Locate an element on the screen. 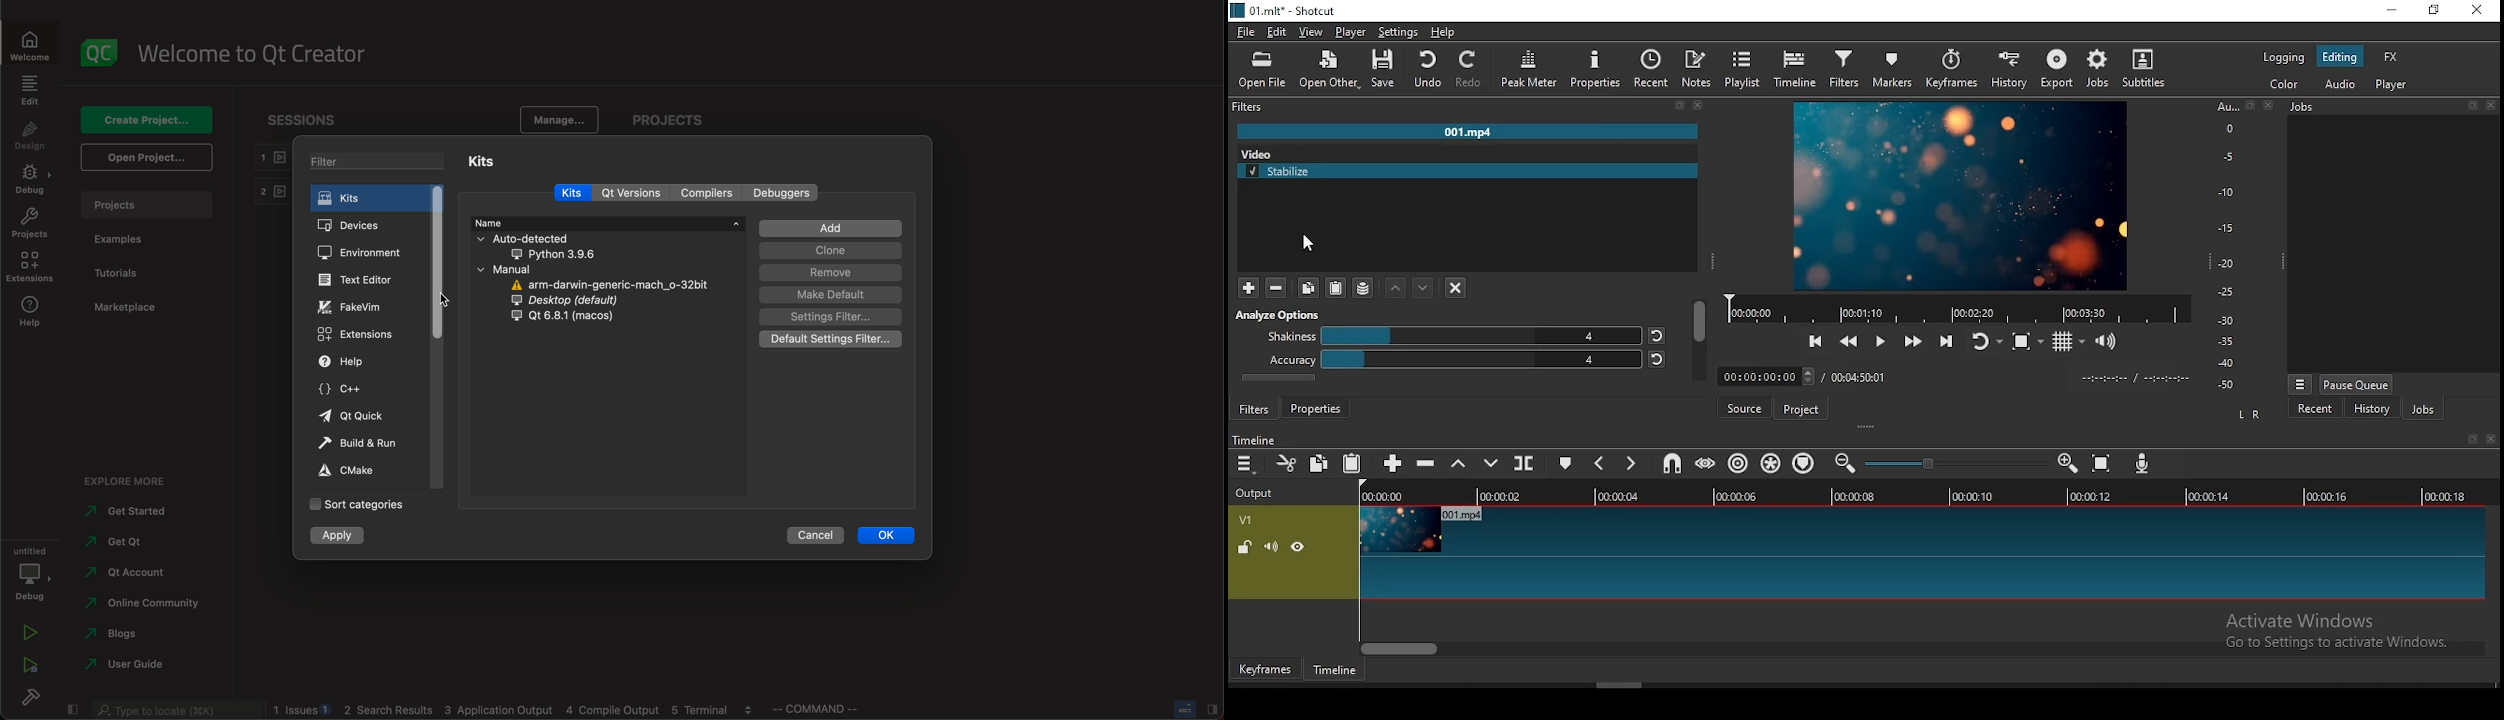 The height and width of the screenshot is (728, 2520). lift is located at coordinates (1455, 464).